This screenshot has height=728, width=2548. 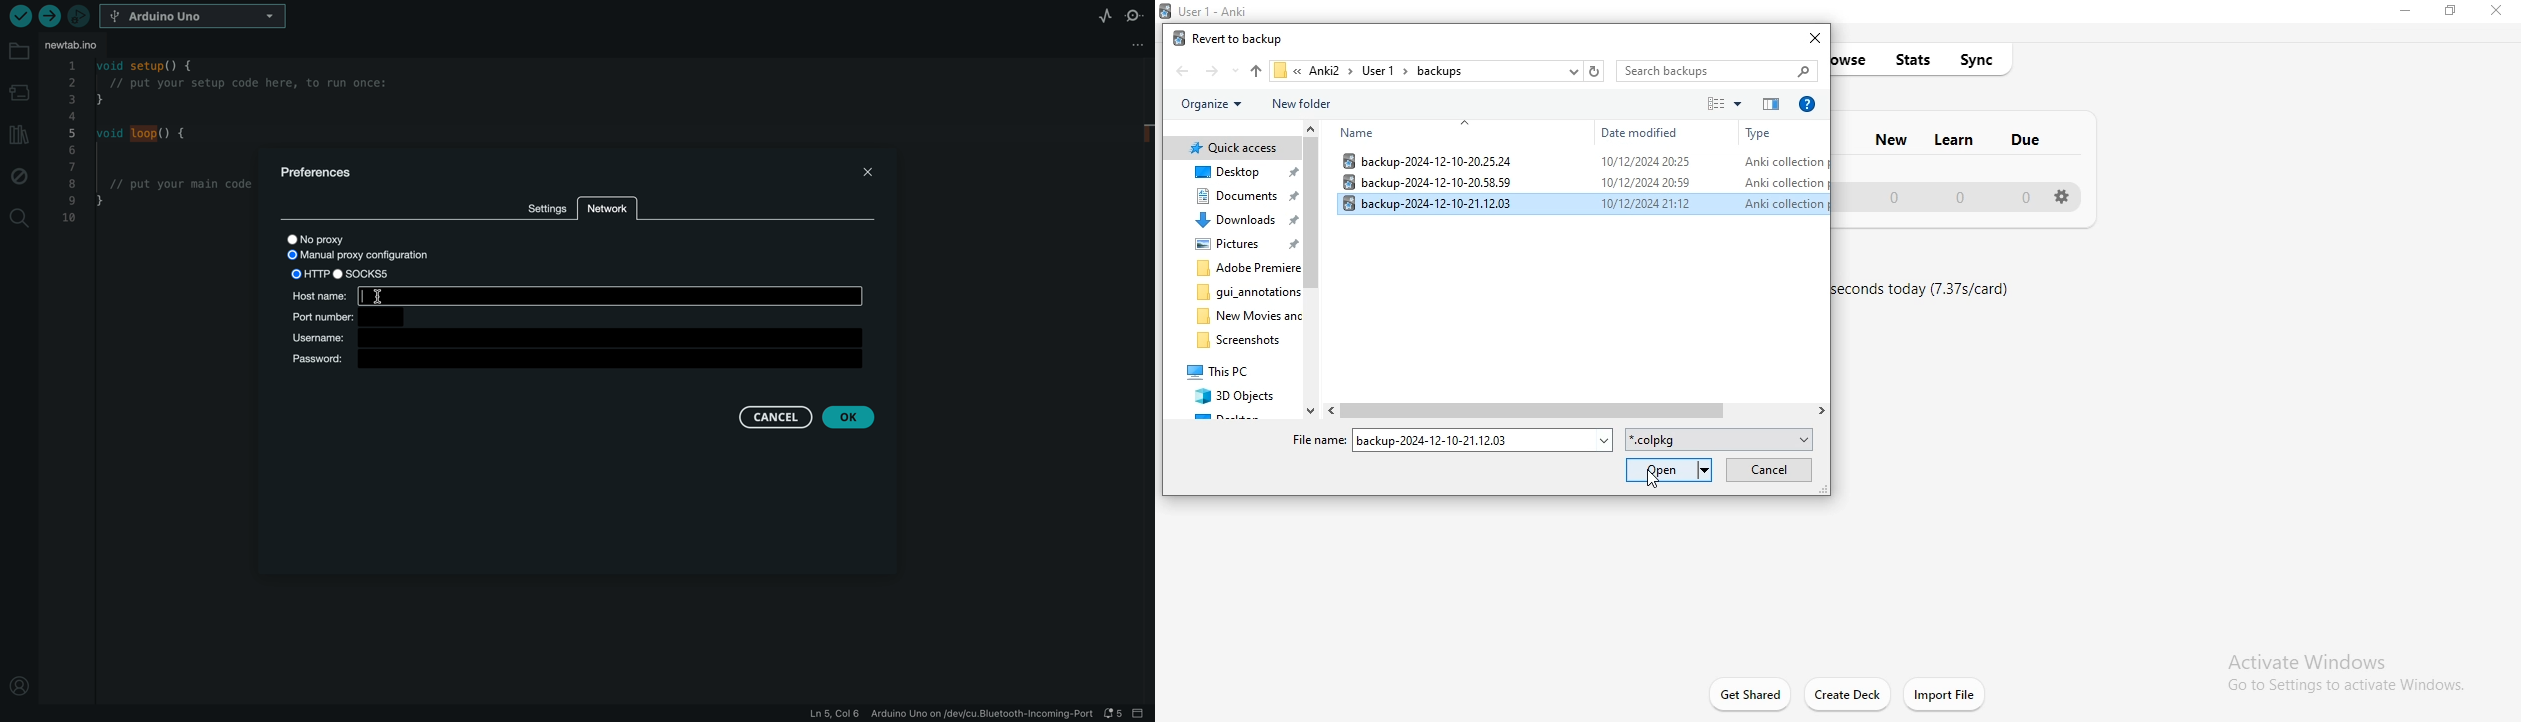 What do you see at coordinates (1183, 70) in the screenshot?
I see `file back` at bounding box center [1183, 70].